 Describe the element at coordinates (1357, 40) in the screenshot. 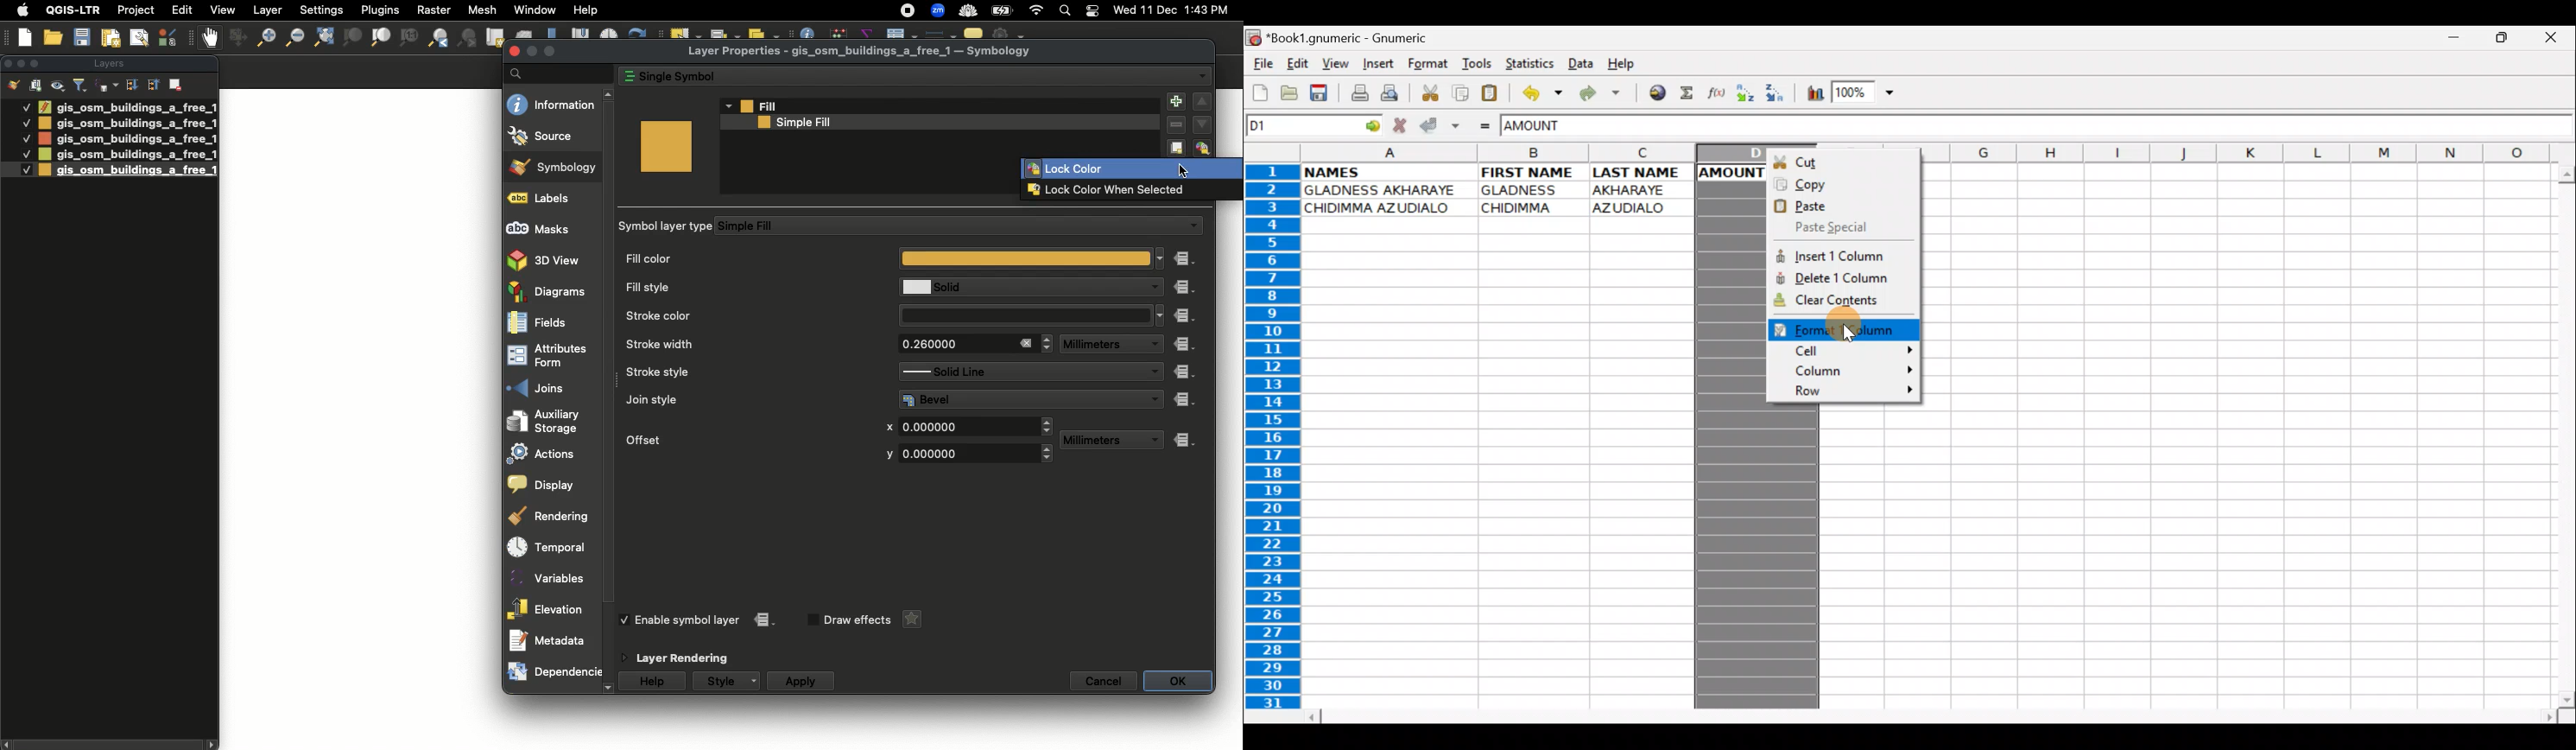

I see `*Book 1.gnumeric - Gnumeric` at that location.